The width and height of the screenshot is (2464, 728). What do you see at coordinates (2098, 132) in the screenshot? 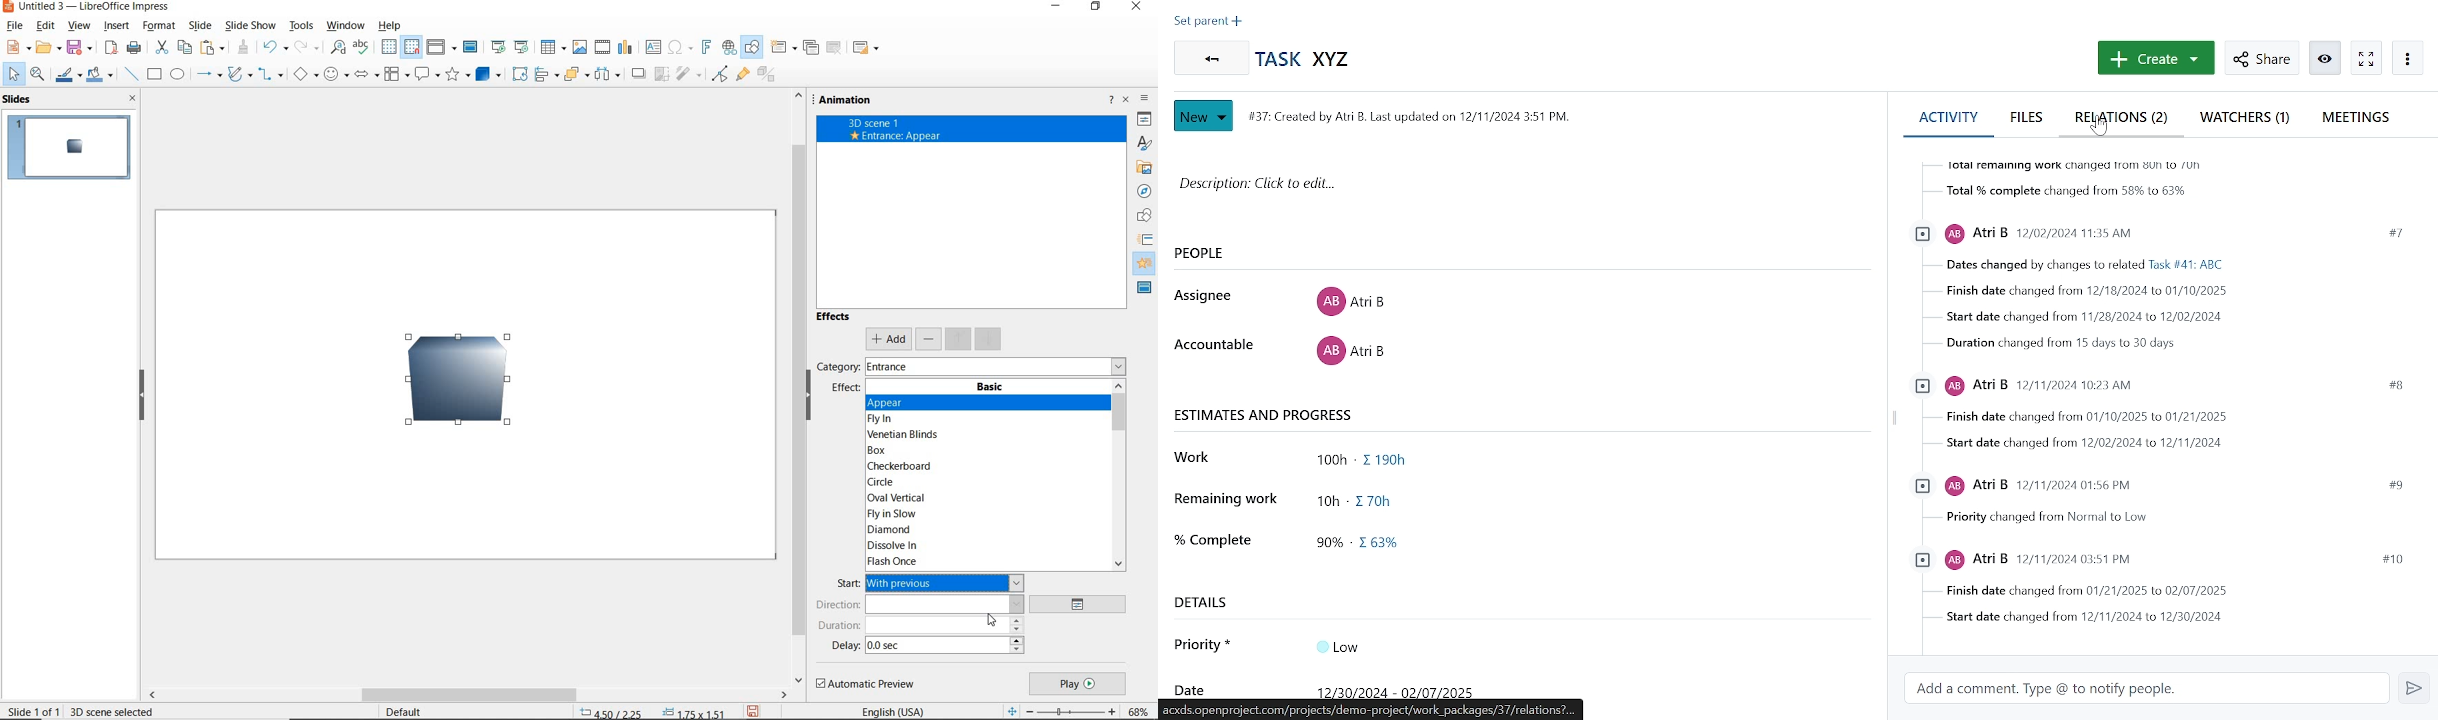
I see `cursor` at bounding box center [2098, 132].